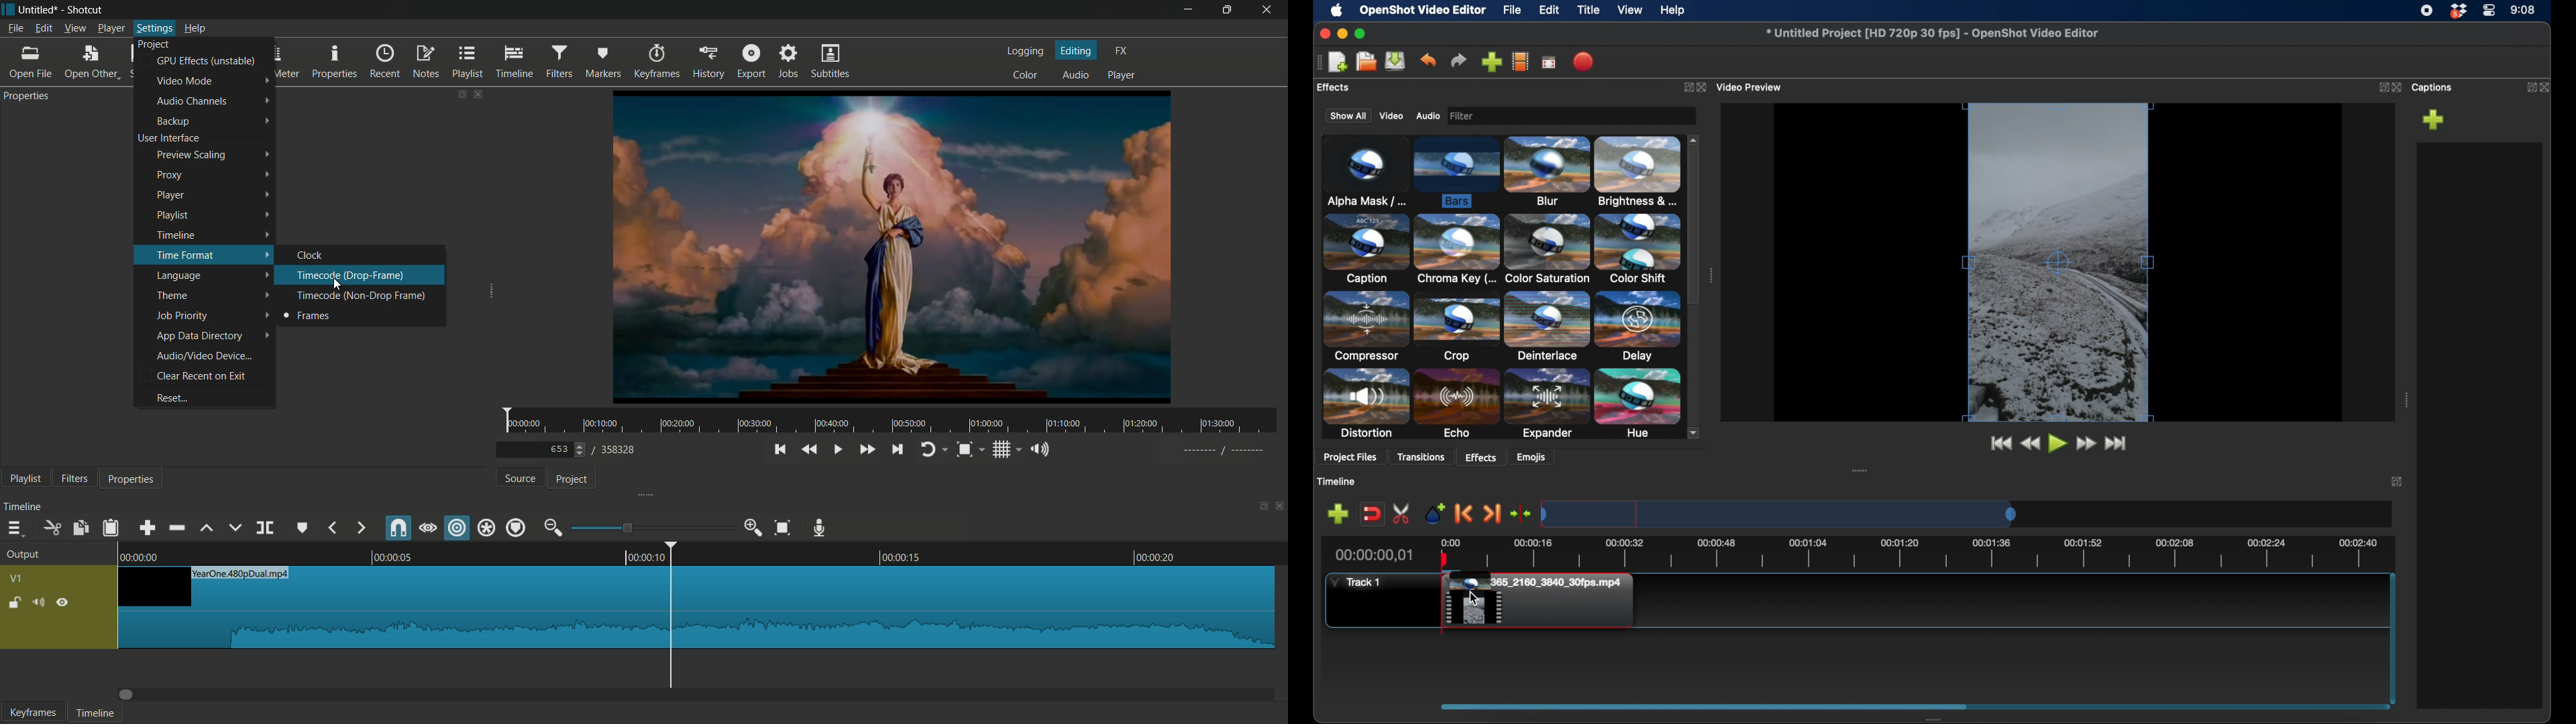 Image resolution: width=2576 pixels, height=728 pixels. Describe the element at coordinates (550, 528) in the screenshot. I see `zoom out` at that location.